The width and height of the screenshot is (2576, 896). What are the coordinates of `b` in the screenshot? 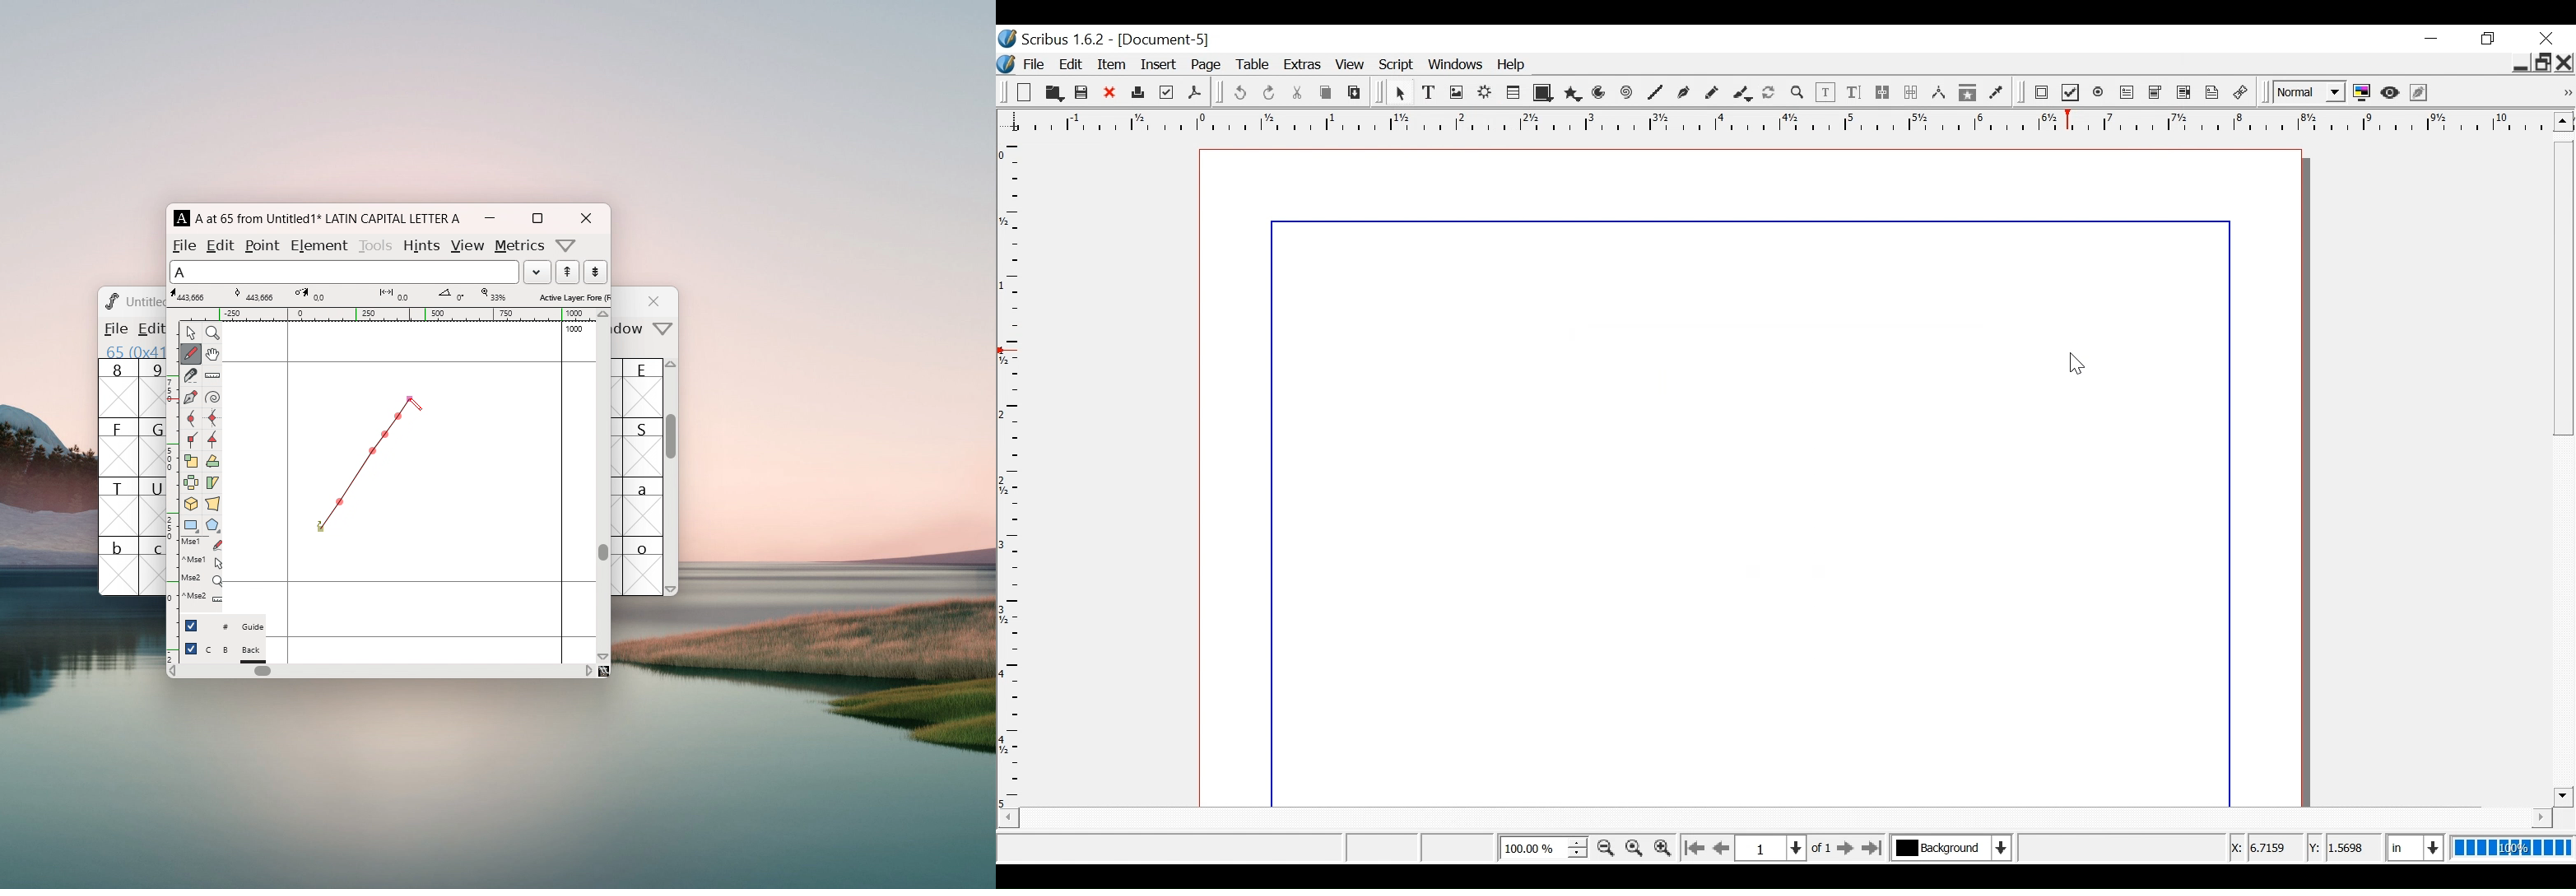 It's located at (119, 566).